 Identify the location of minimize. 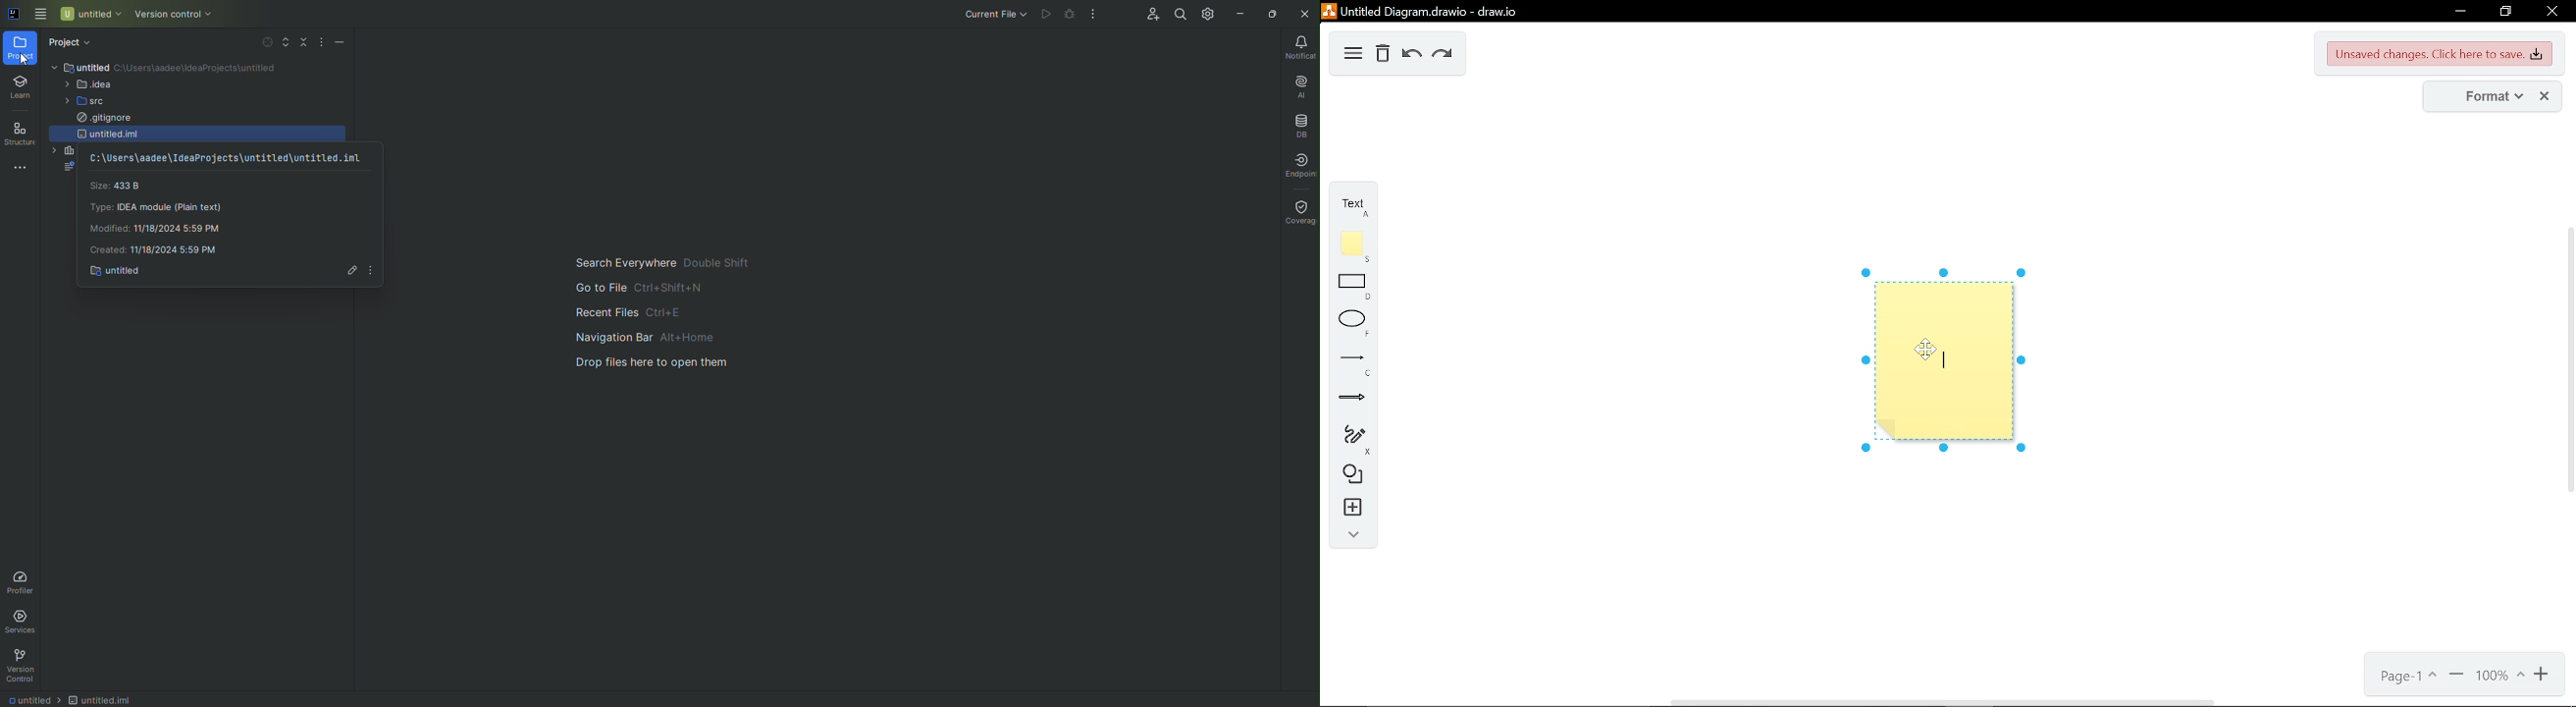
(2456, 12).